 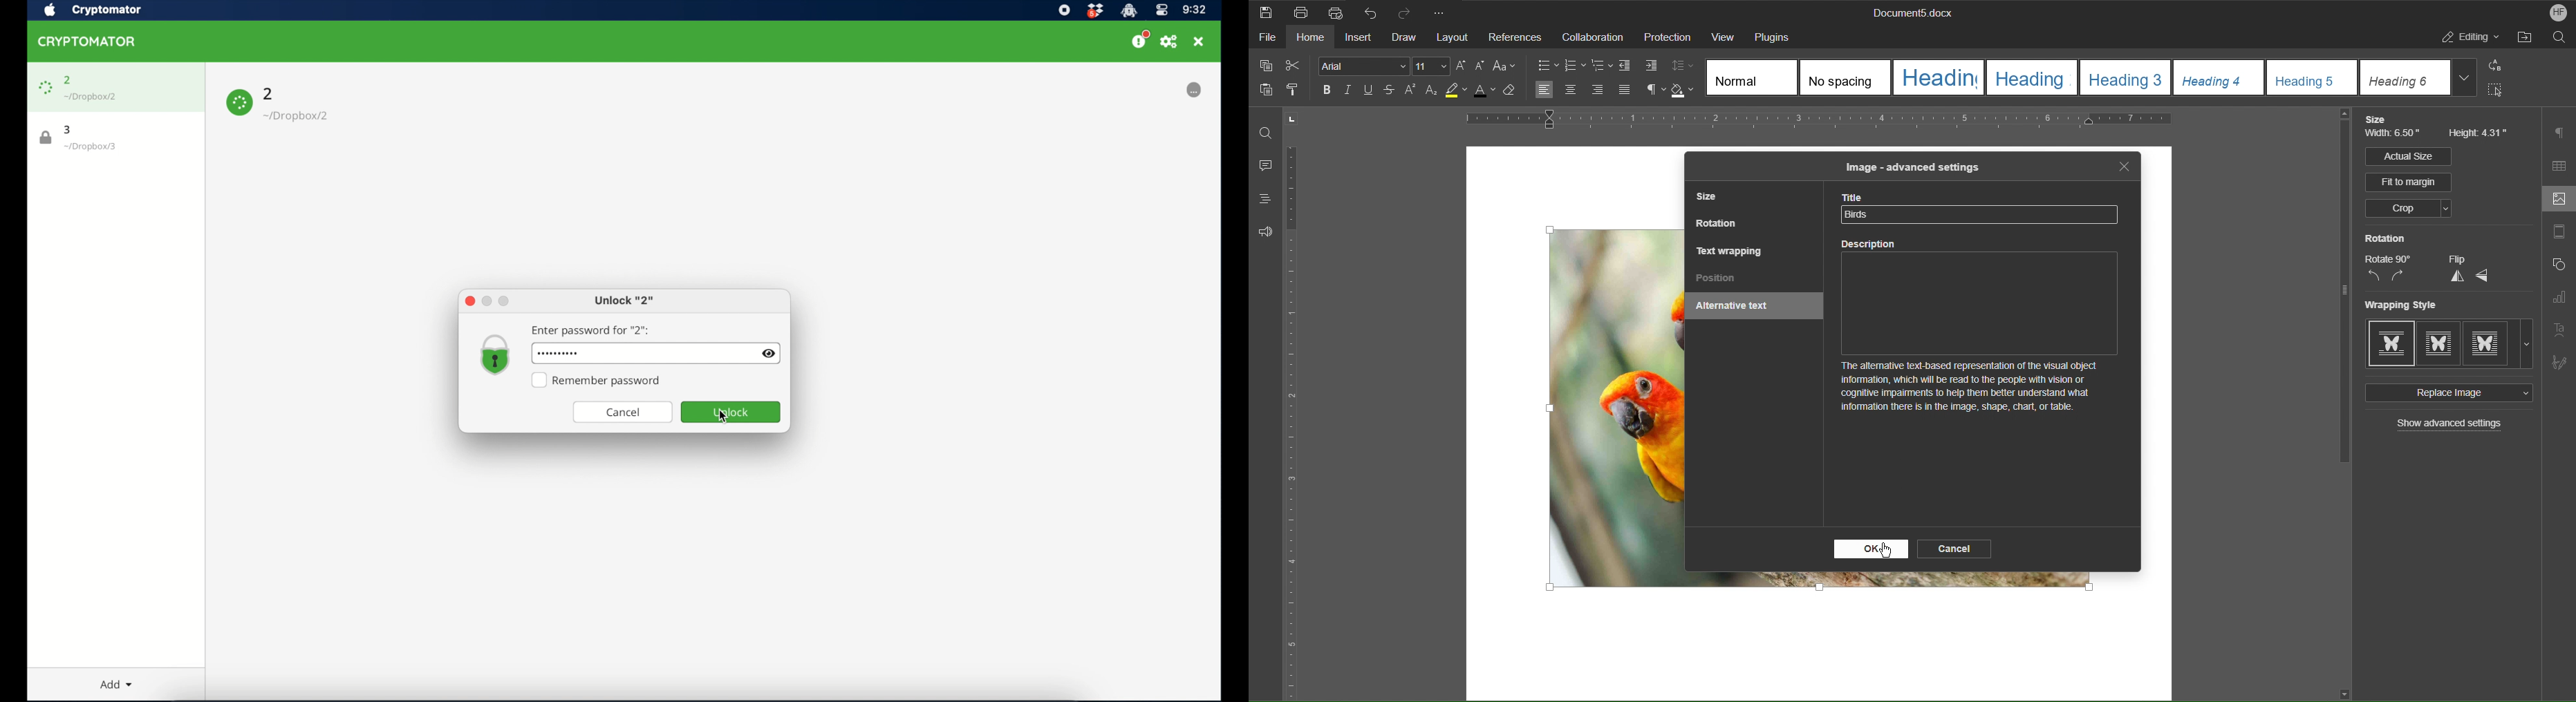 I want to click on OK, so click(x=1872, y=549).